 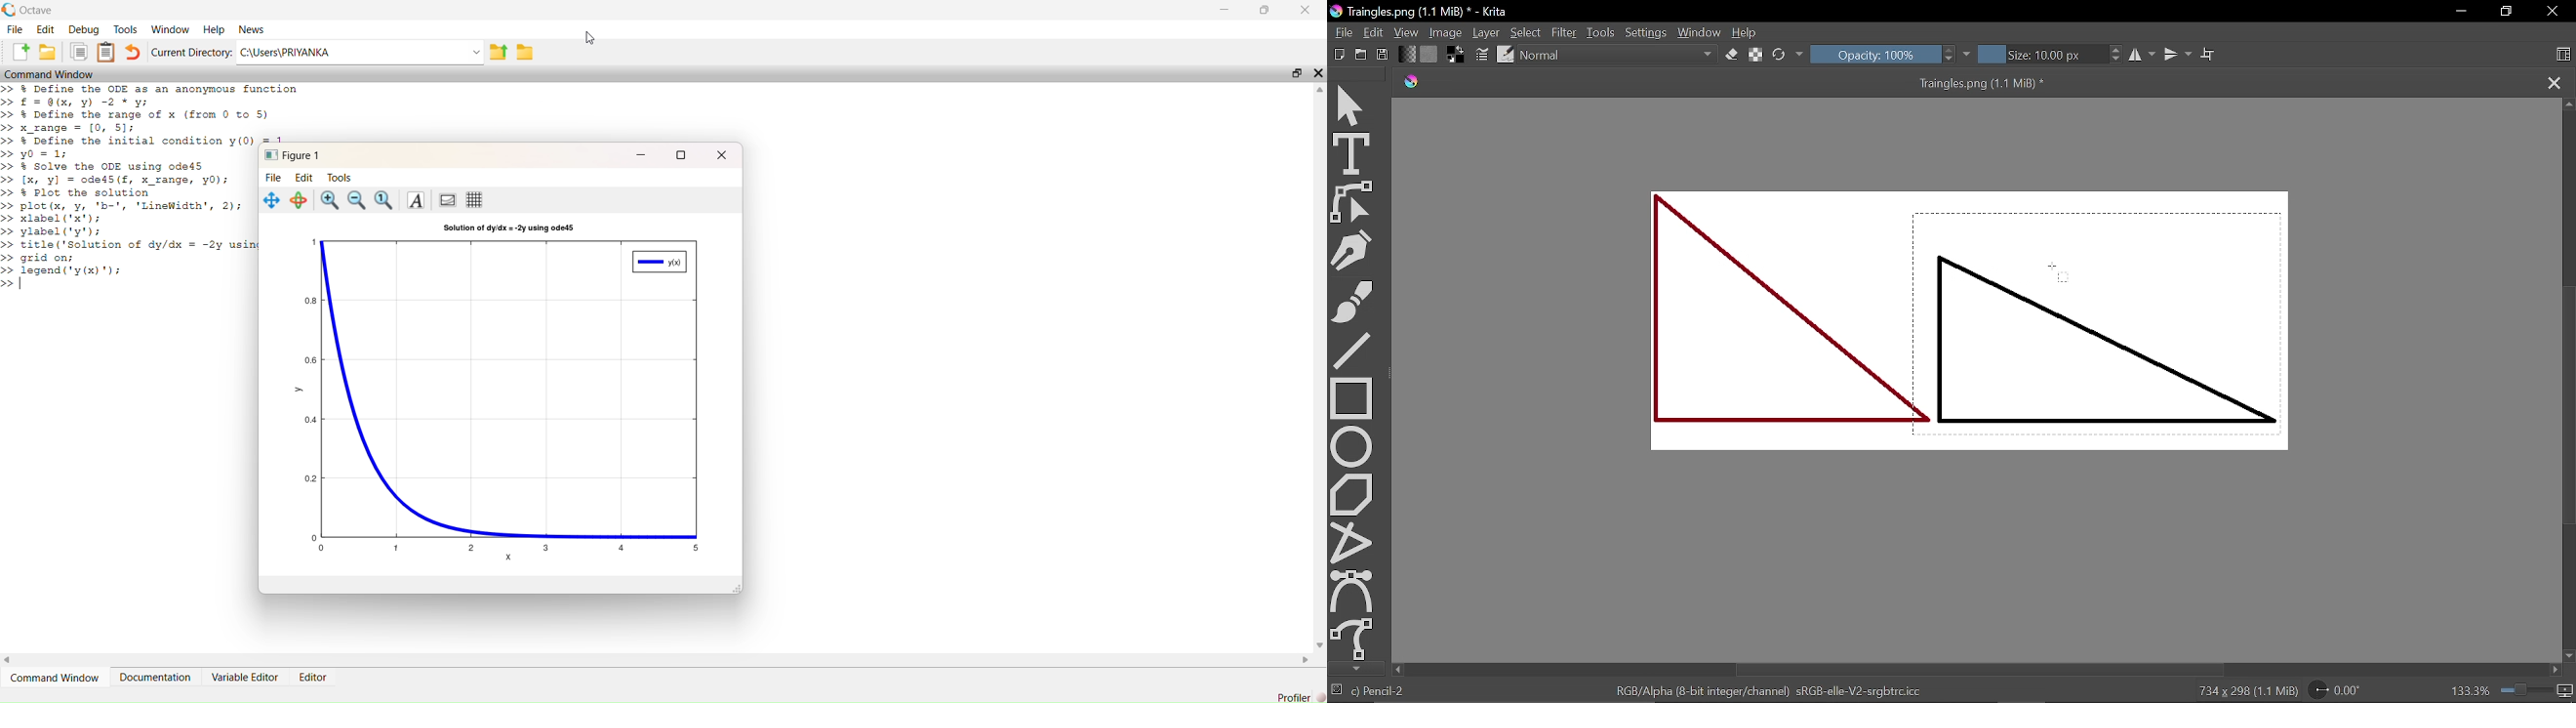 I want to click on Save, so click(x=1384, y=56).